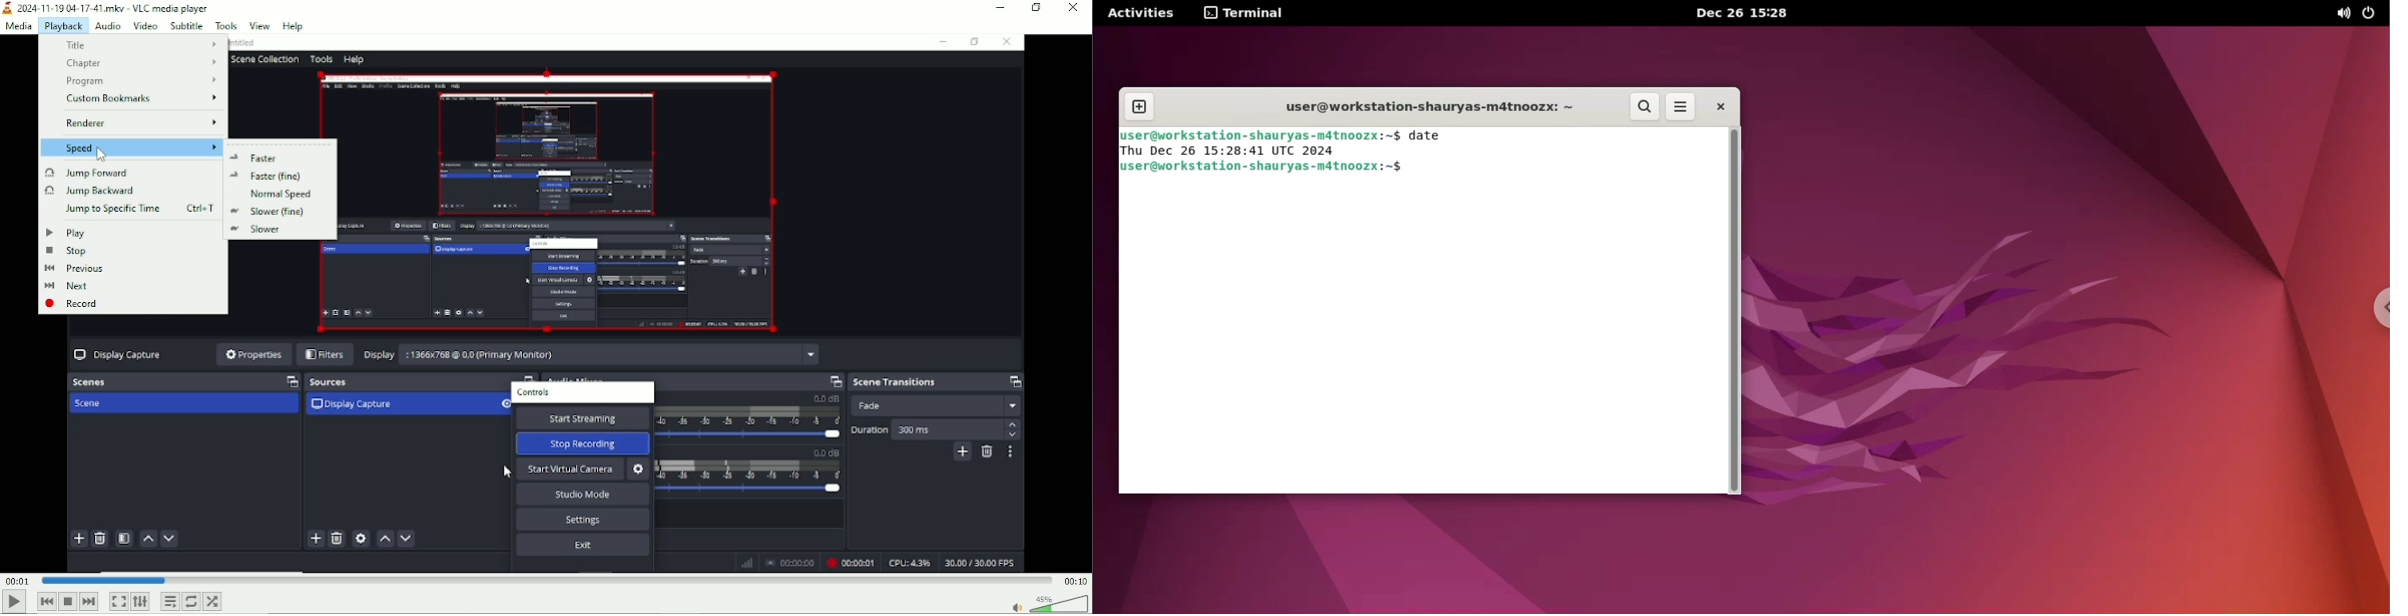  What do you see at coordinates (19, 26) in the screenshot?
I see `media` at bounding box center [19, 26].